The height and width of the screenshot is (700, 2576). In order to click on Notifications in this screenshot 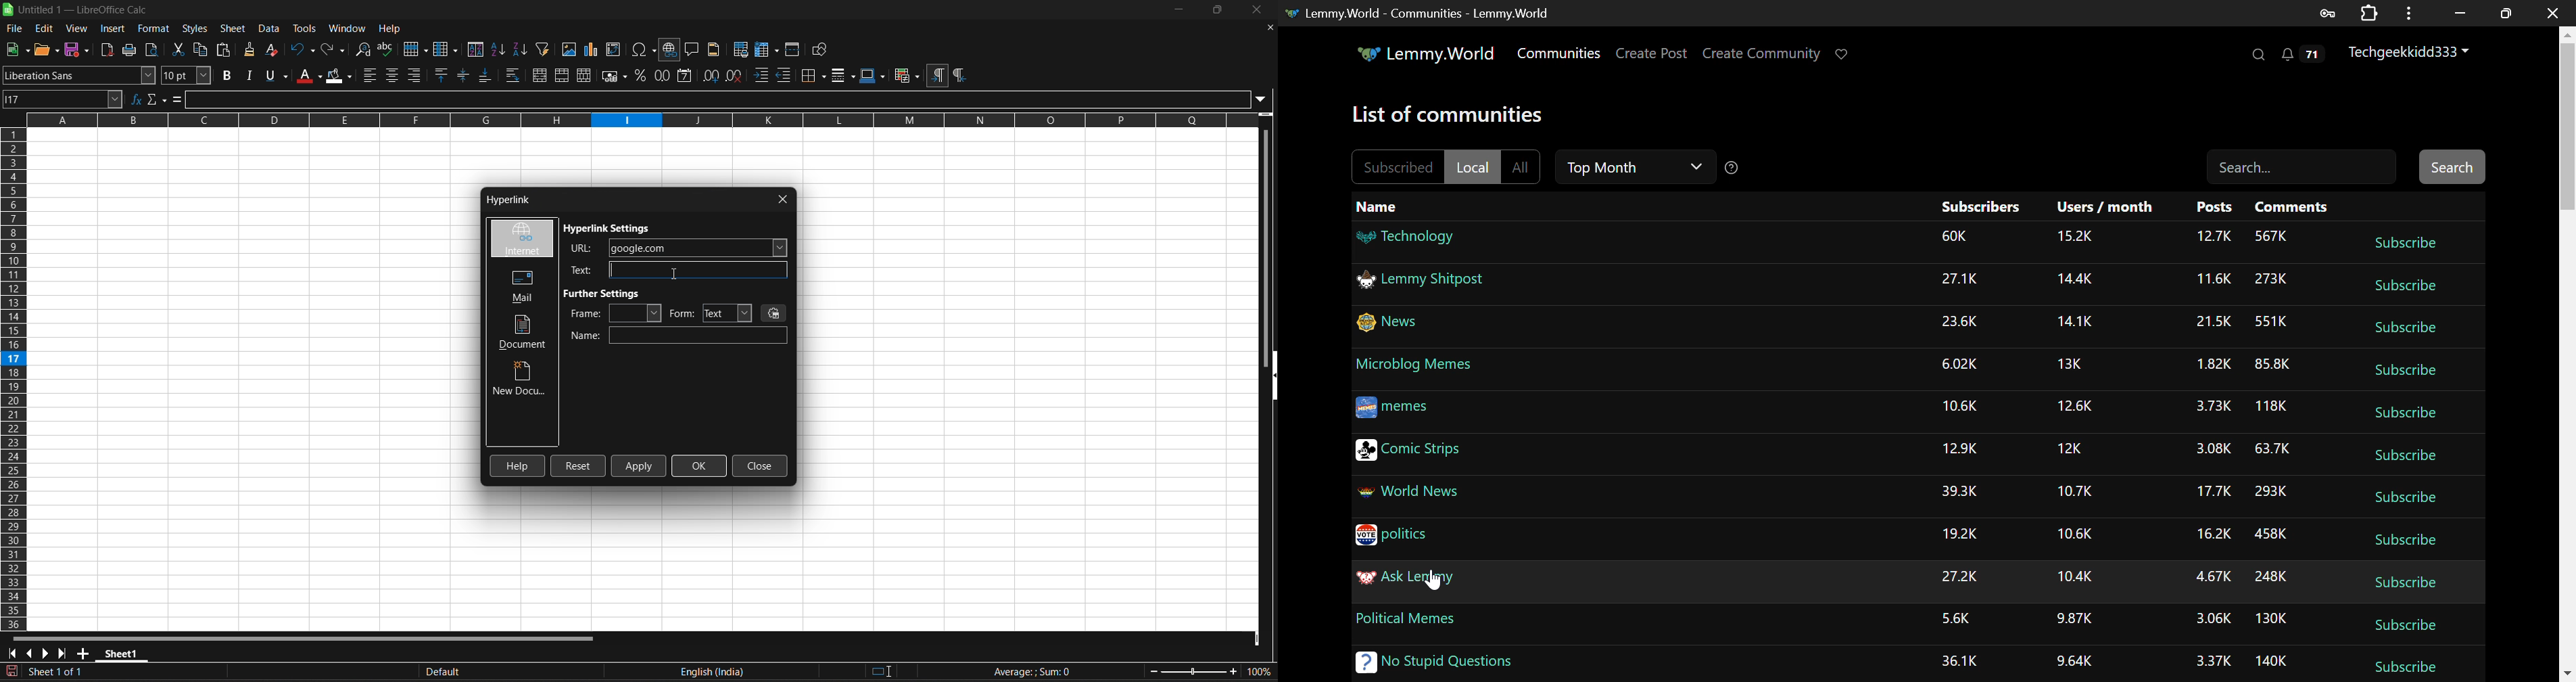, I will do `click(2306, 55)`.